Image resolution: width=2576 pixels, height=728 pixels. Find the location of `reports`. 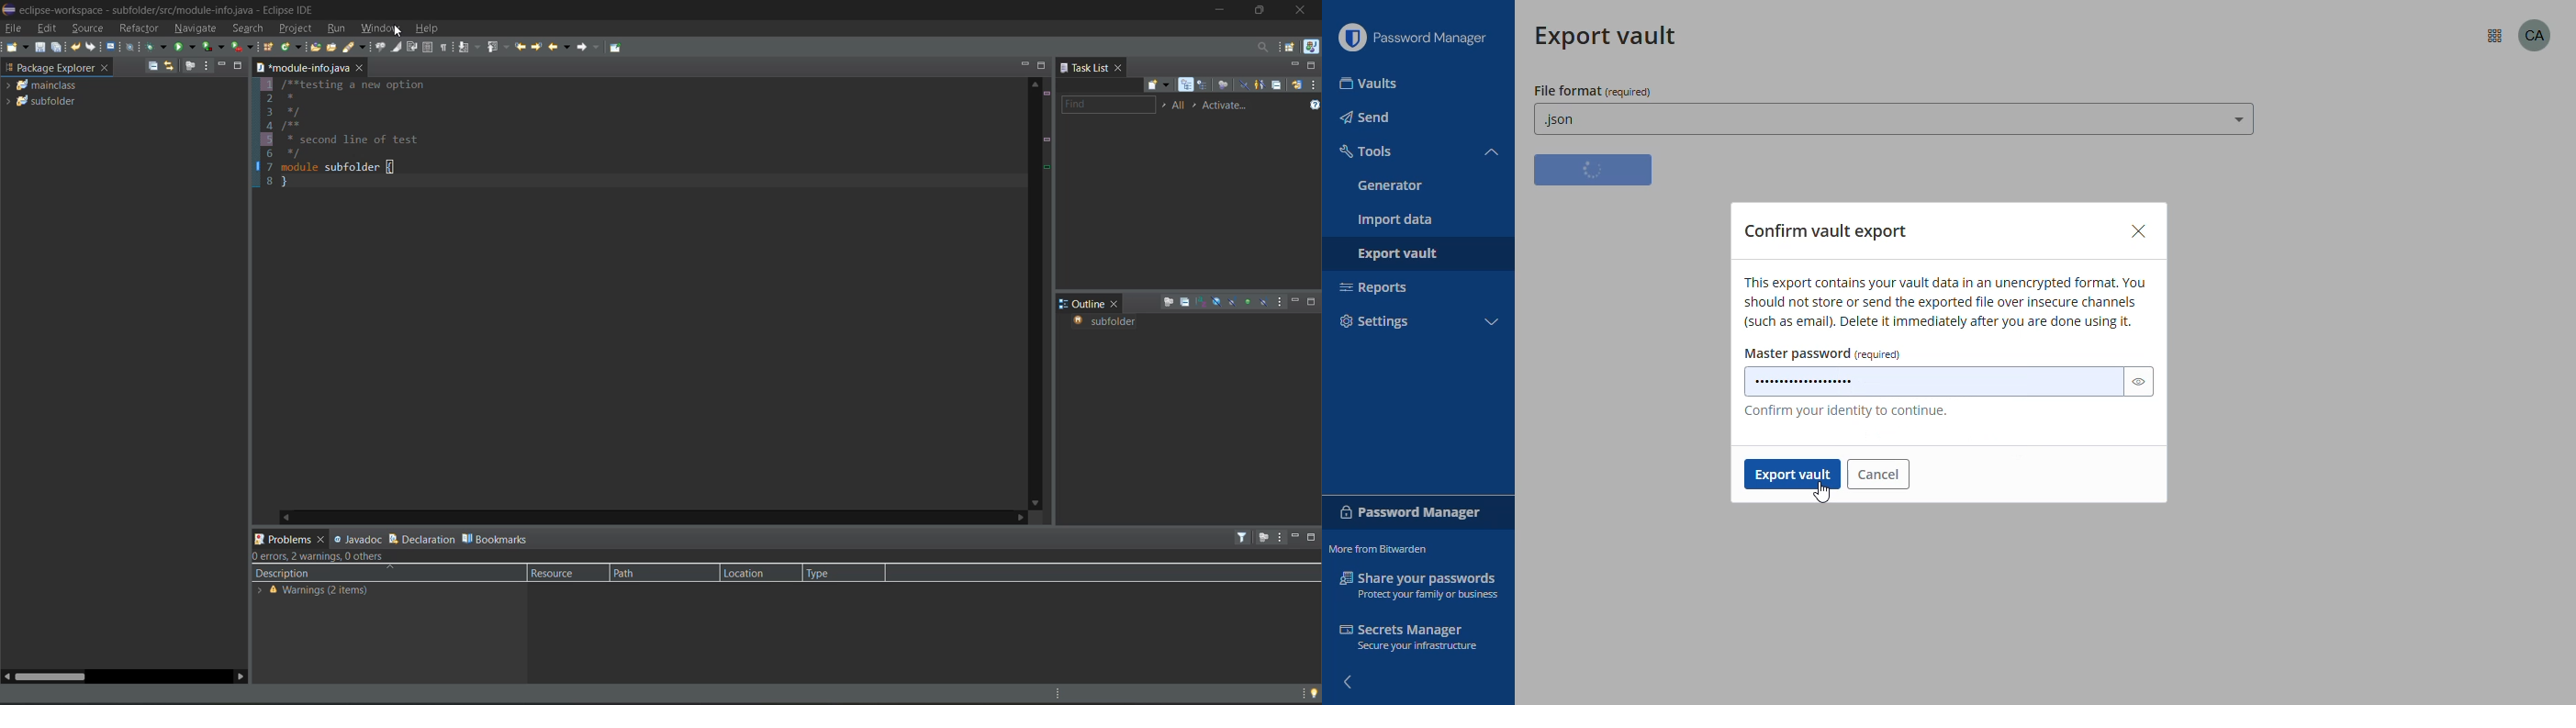

reports is located at coordinates (1375, 288).